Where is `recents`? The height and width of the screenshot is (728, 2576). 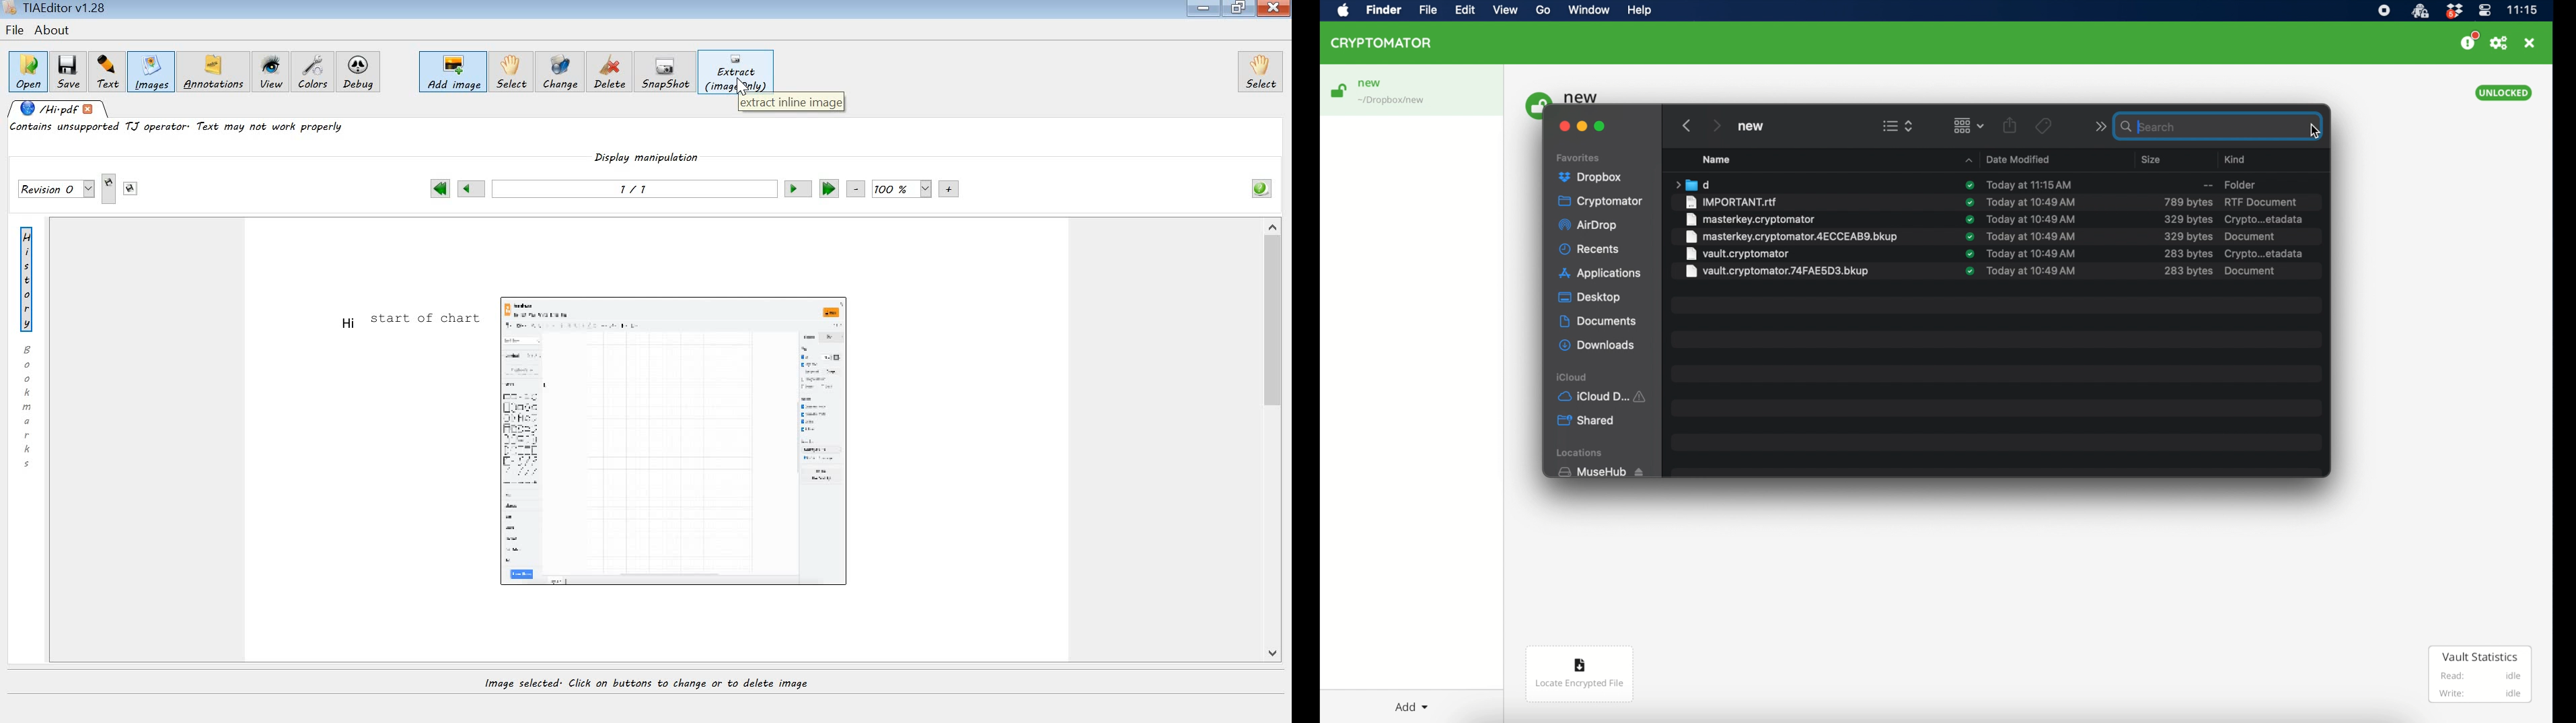 recents is located at coordinates (1589, 249).